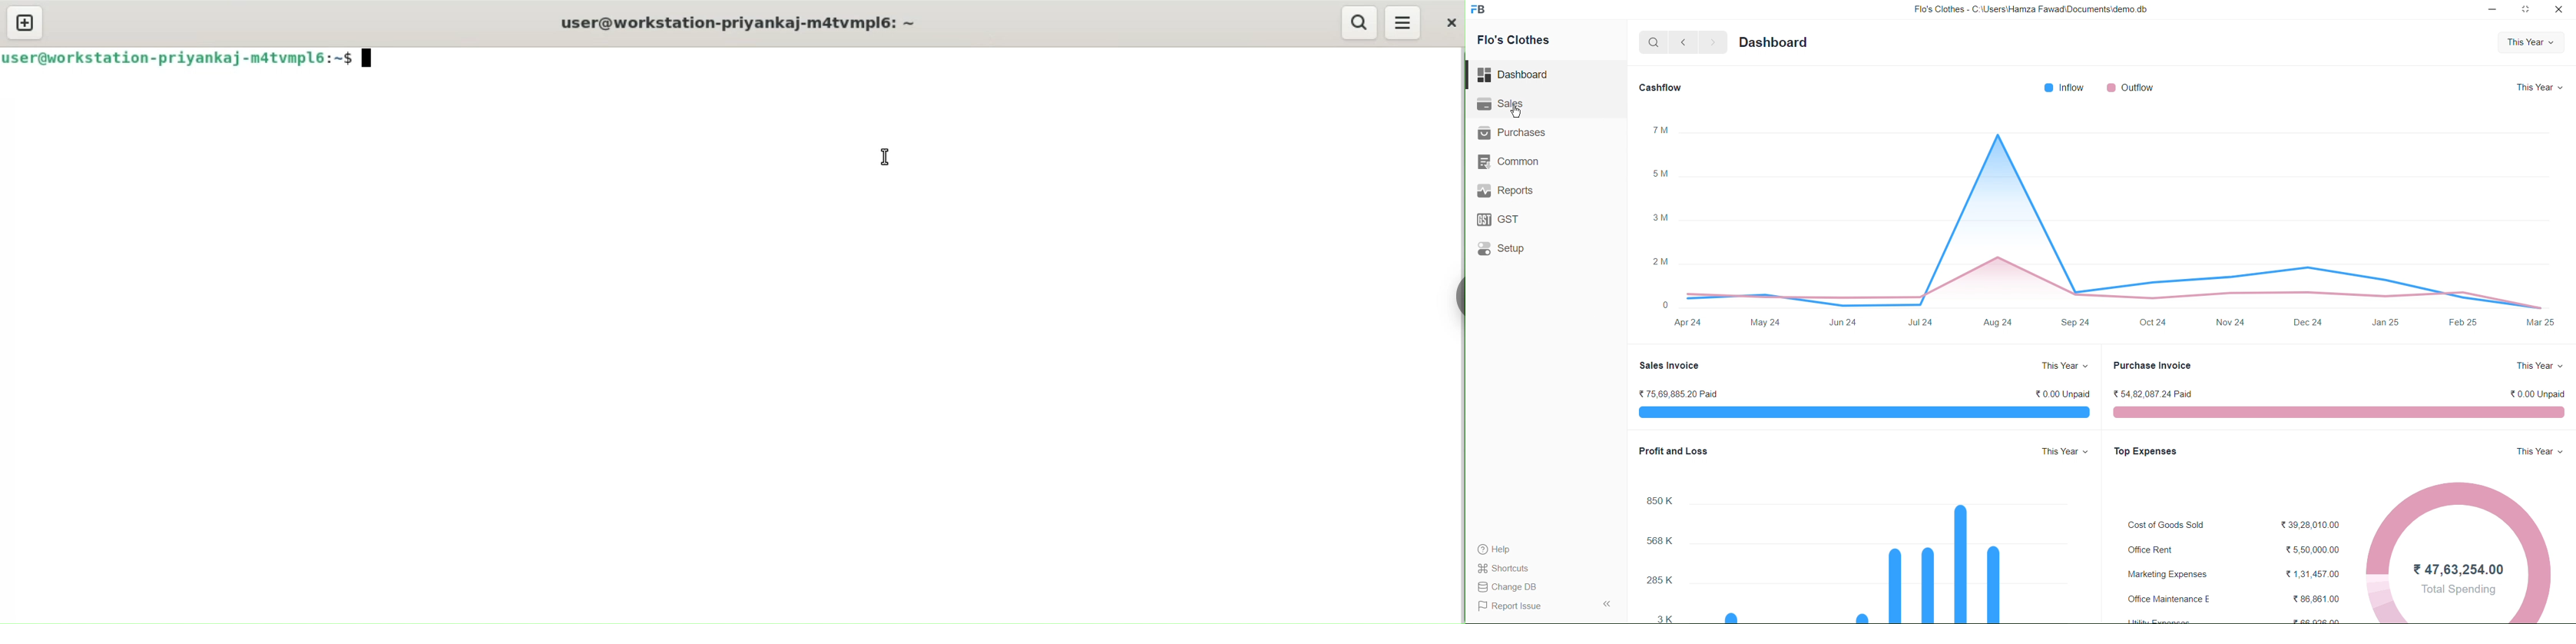 The image size is (2576, 644). Describe the element at coordinates (2164, 524) in the screenshot. I see `Cost of Goods Sold` at that location.